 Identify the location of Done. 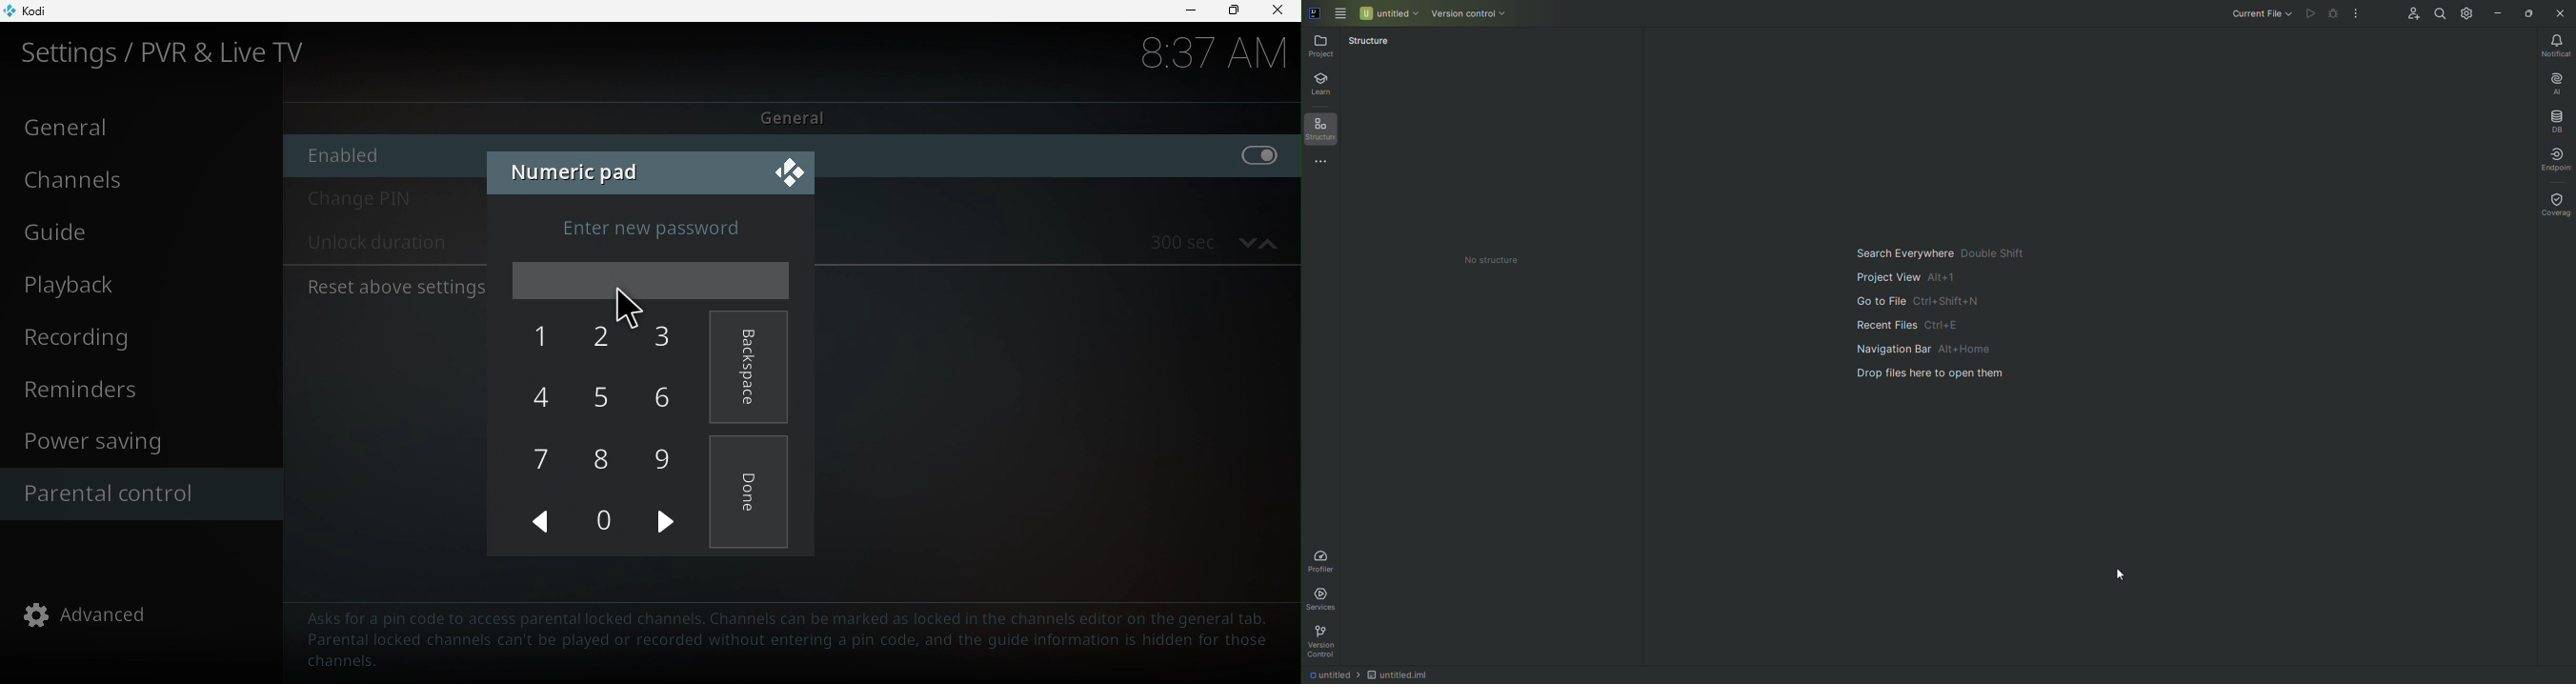
(755, 493).